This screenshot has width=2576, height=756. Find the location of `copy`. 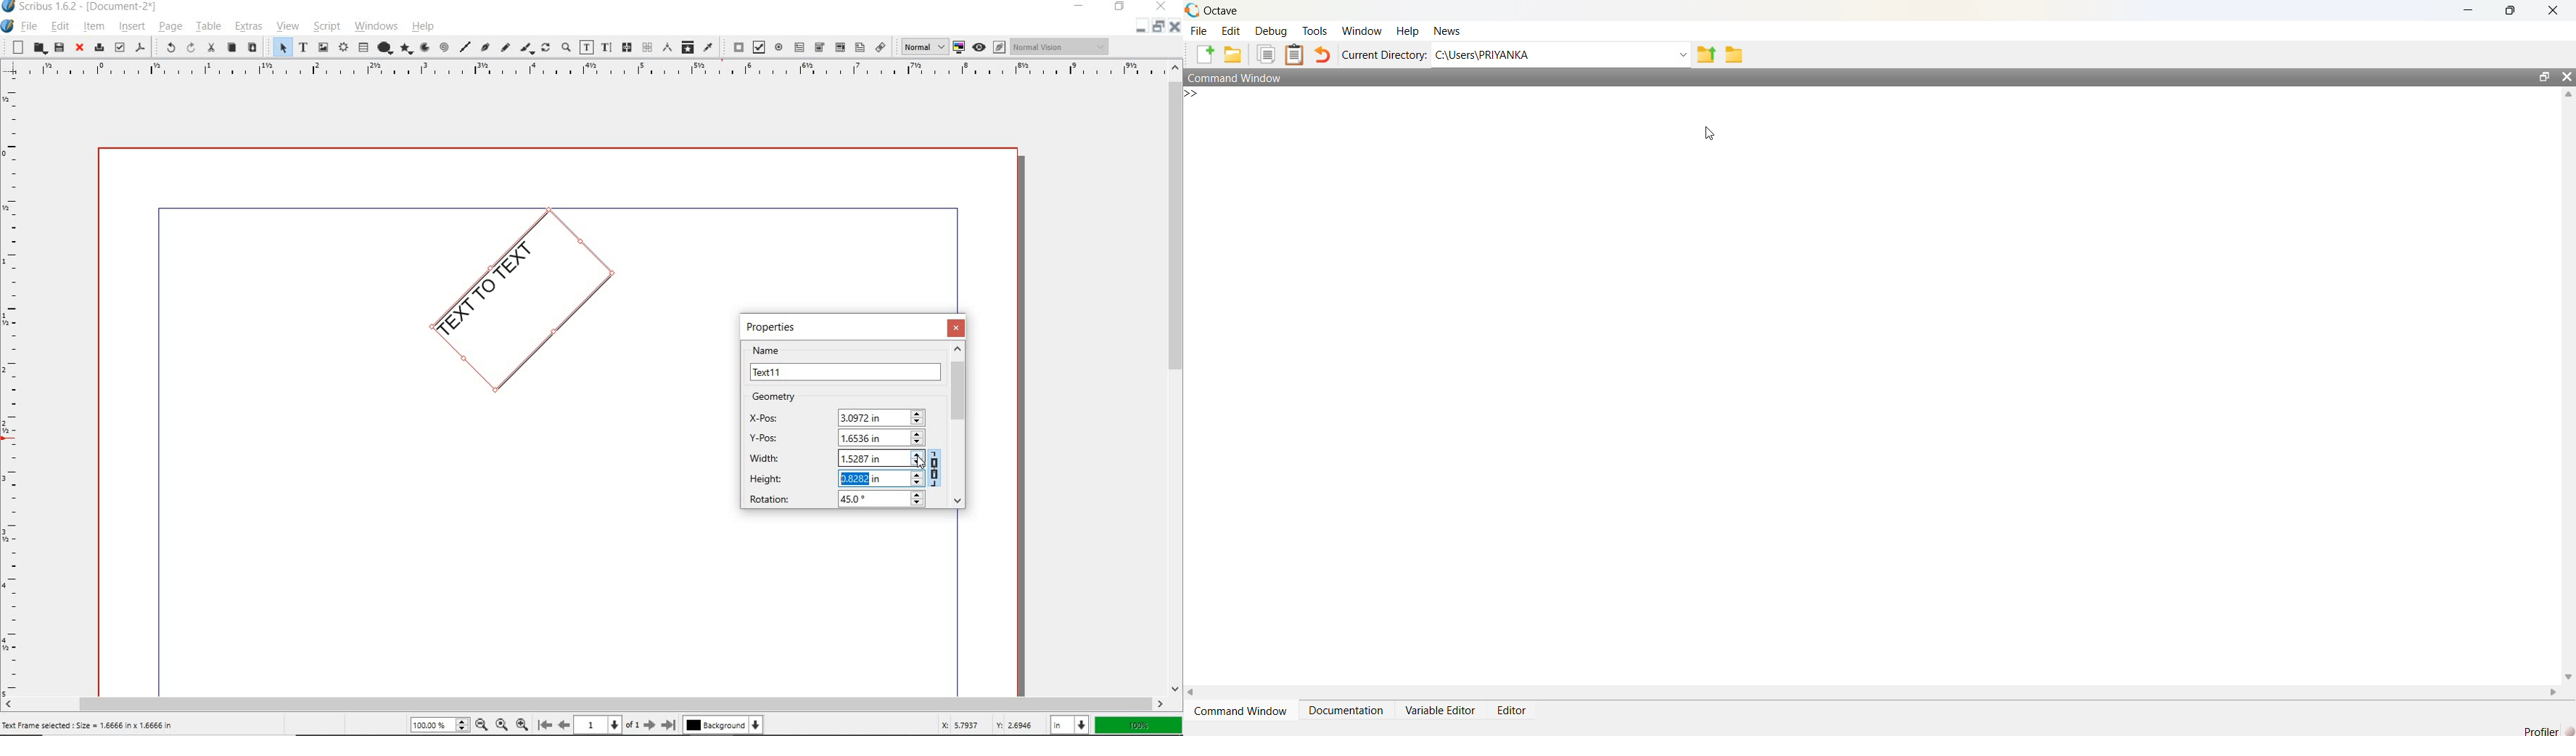

copy is located at coordinates (233, 49).